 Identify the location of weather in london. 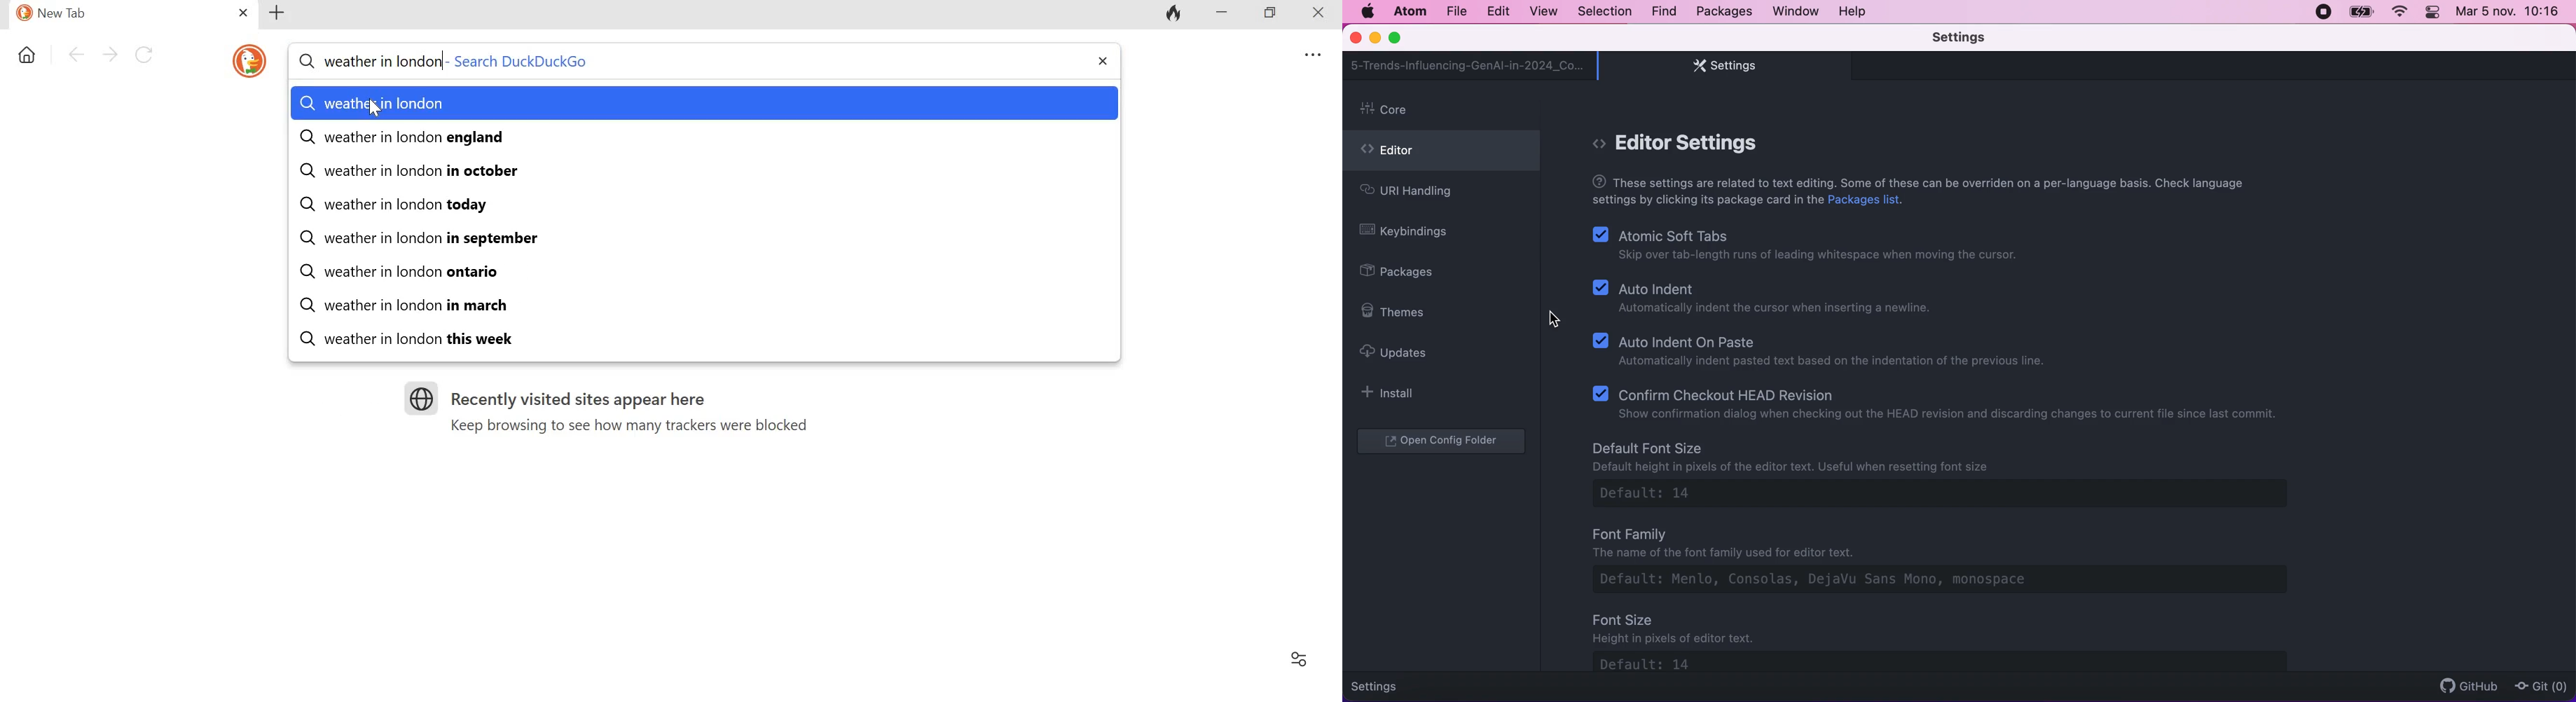
(383, 62).